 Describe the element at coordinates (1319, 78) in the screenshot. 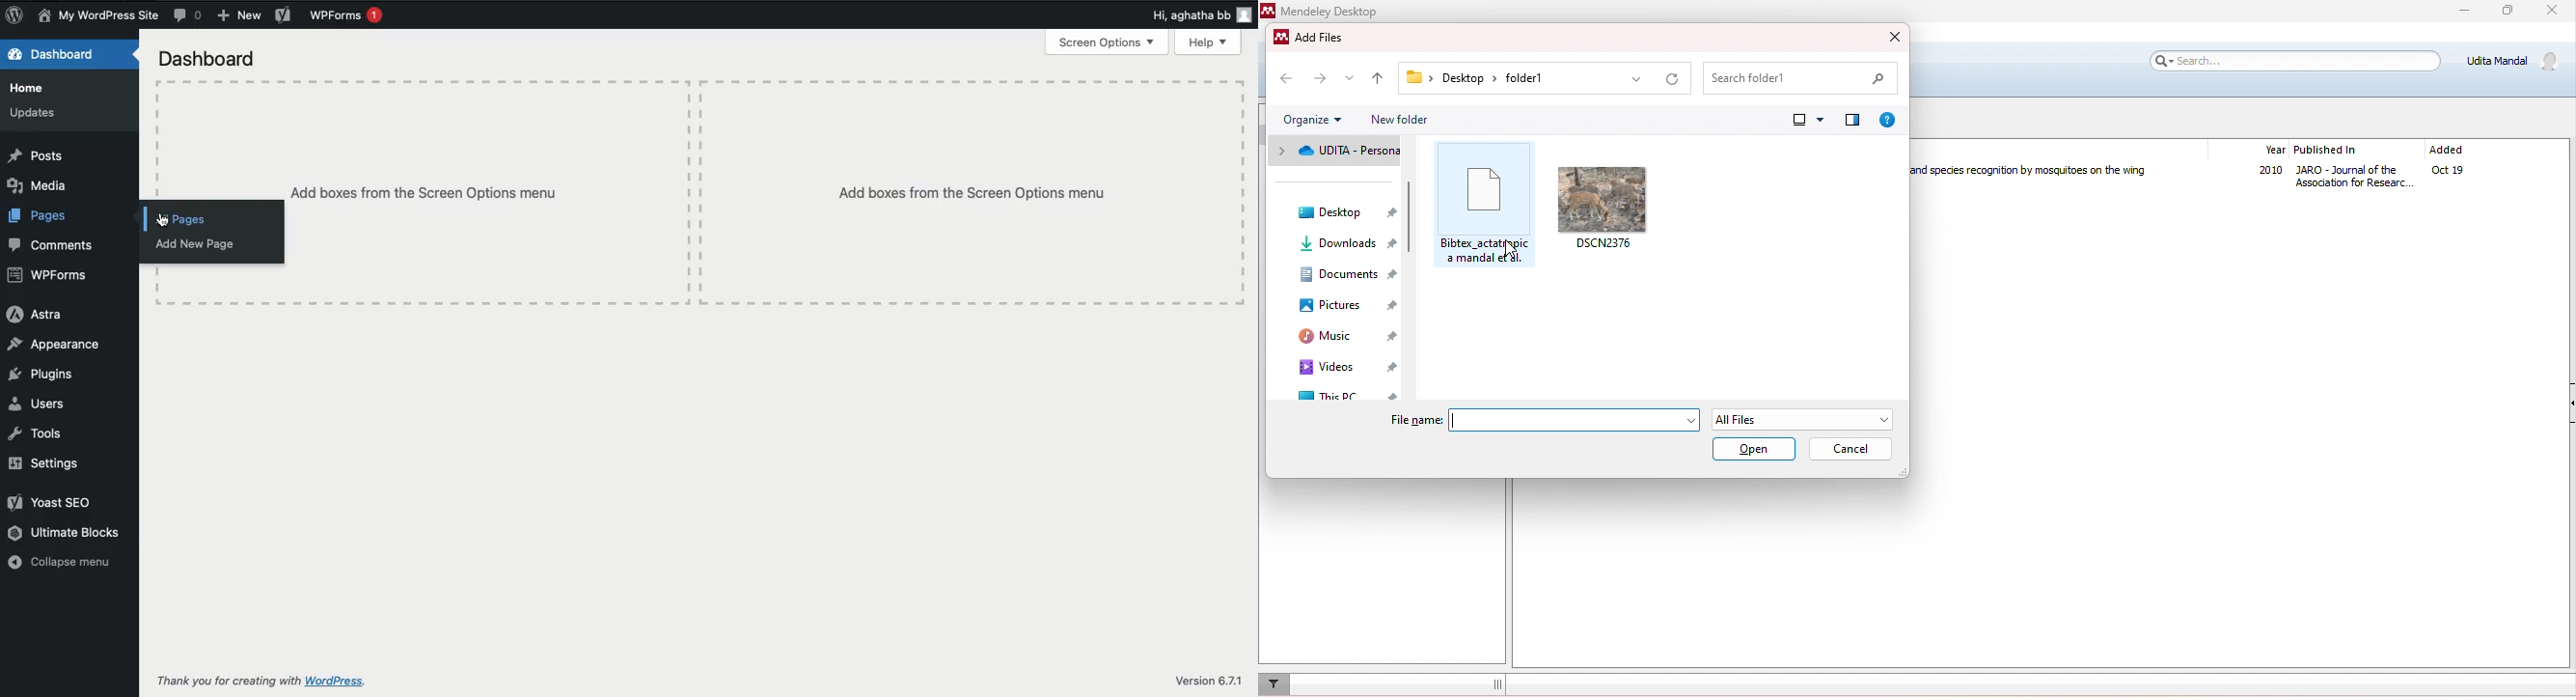

I see `next` at that location.